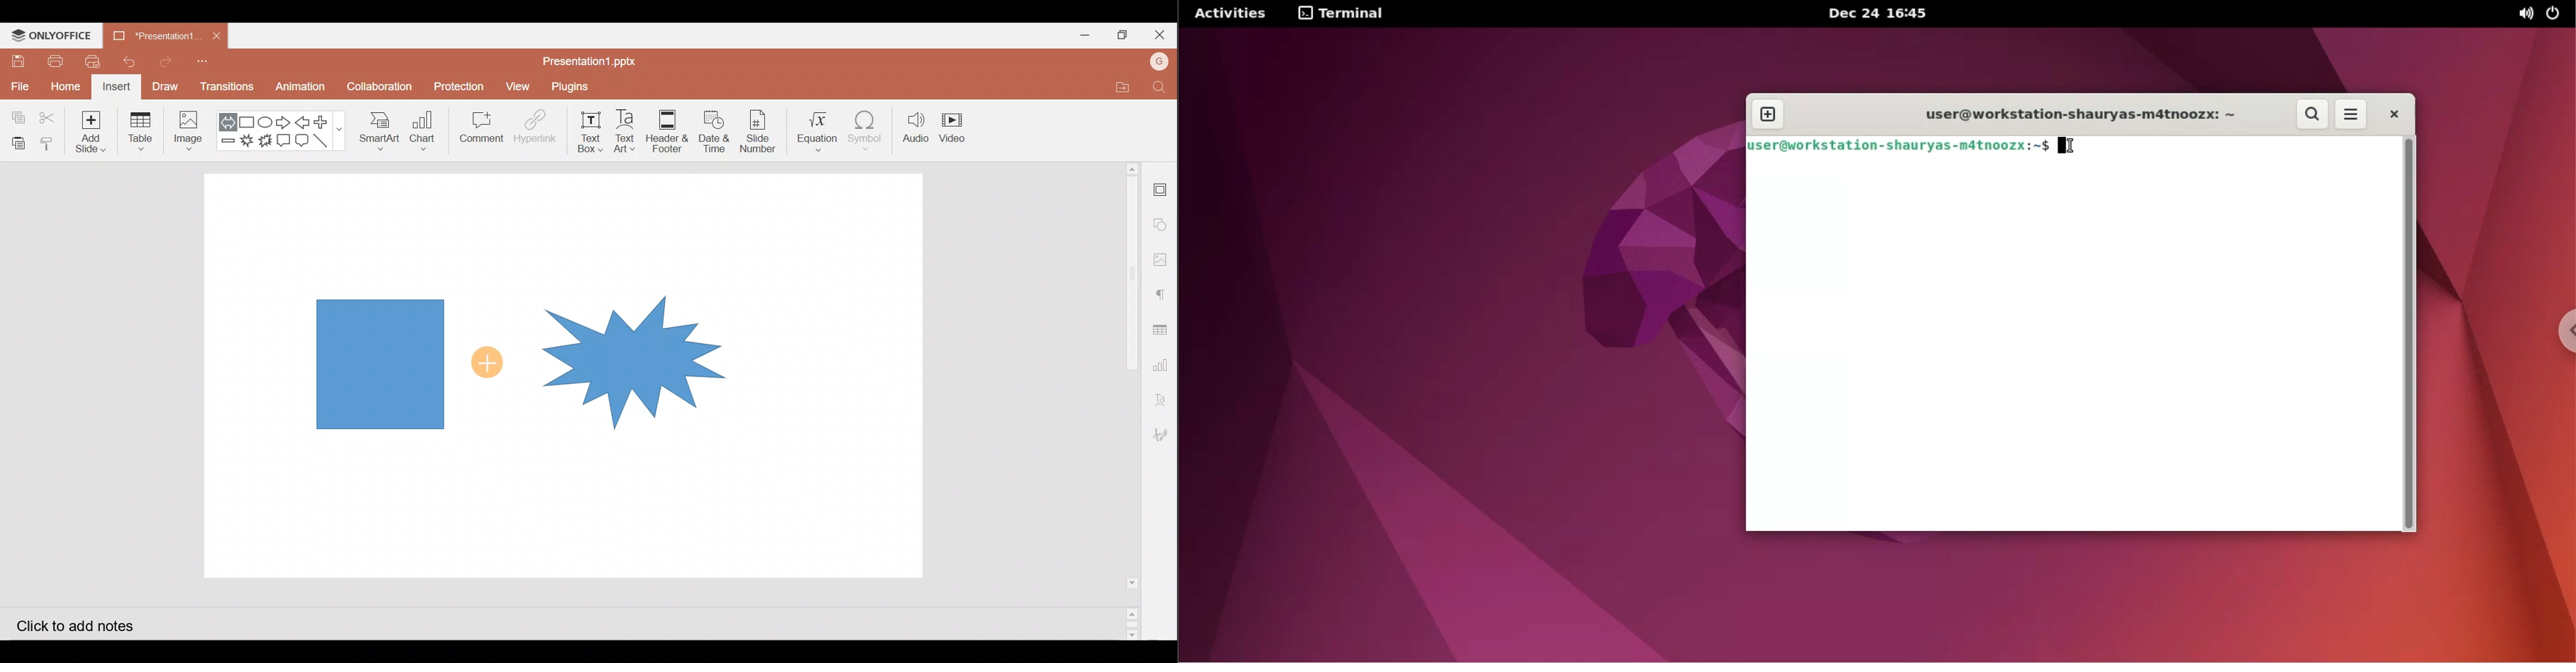 This screenshot has height=672, width=2576. What do you see at coordinates (426, 134) in the screenshot?
I see `Chart` at bounding box center [426, 134].